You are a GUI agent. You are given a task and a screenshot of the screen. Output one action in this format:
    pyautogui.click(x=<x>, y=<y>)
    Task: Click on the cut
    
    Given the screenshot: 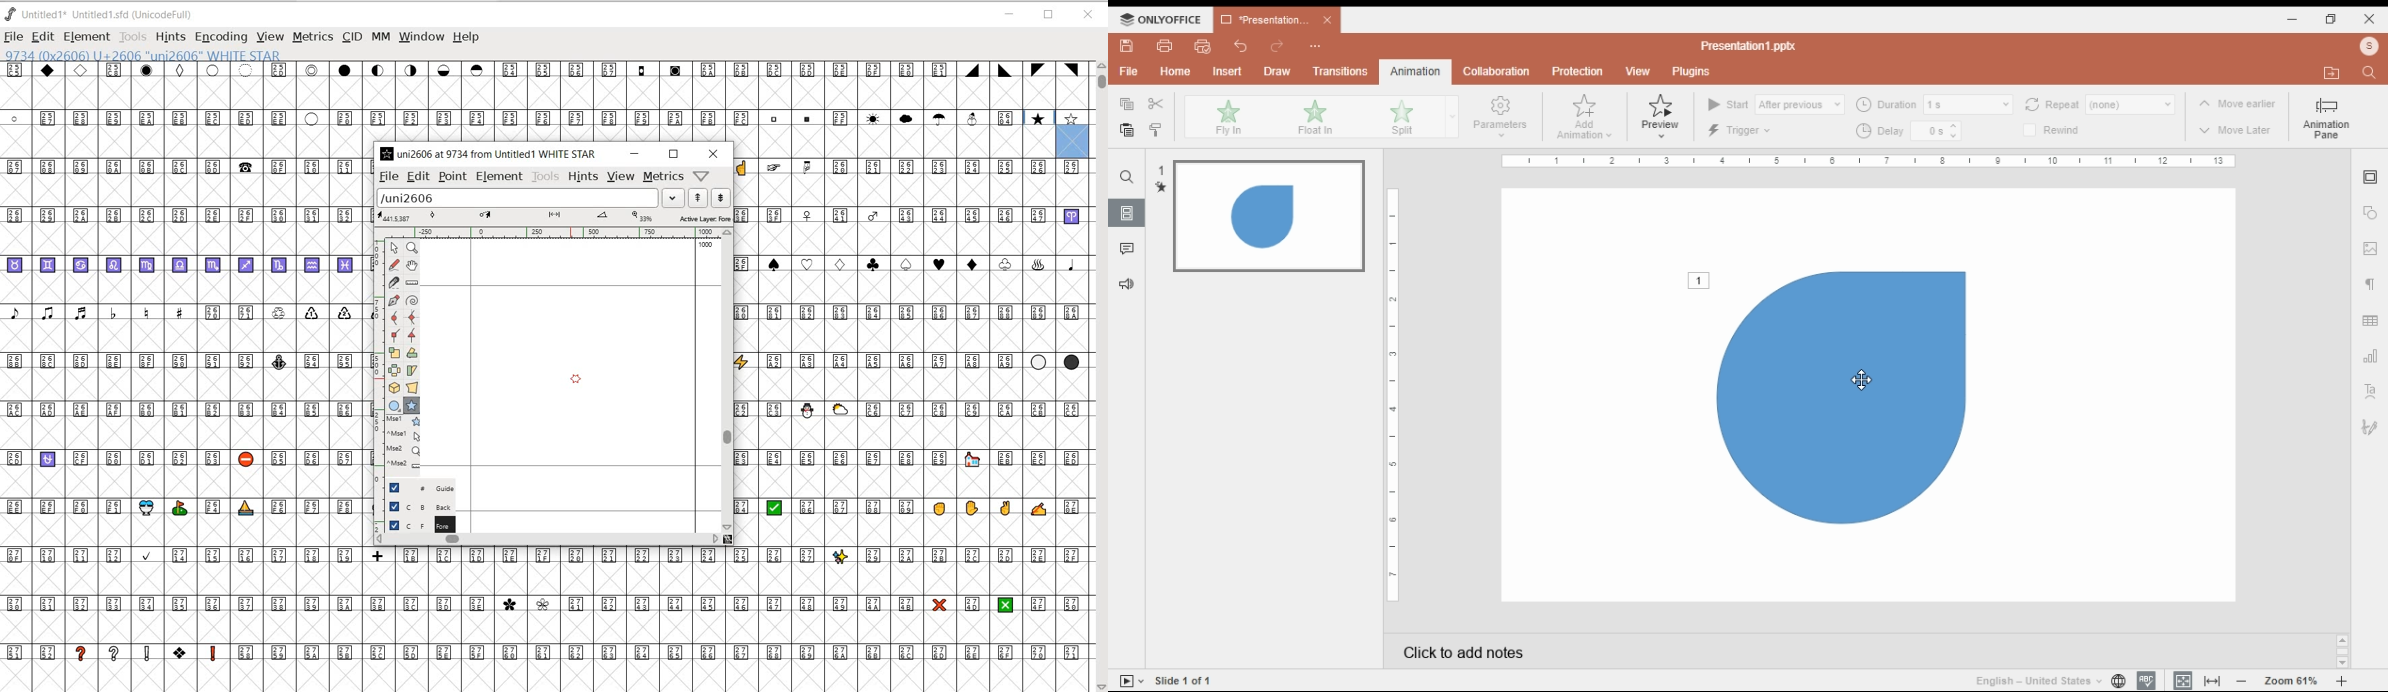 What is the action you would take?
    pyautogui.click(x=1158, y=104)
    